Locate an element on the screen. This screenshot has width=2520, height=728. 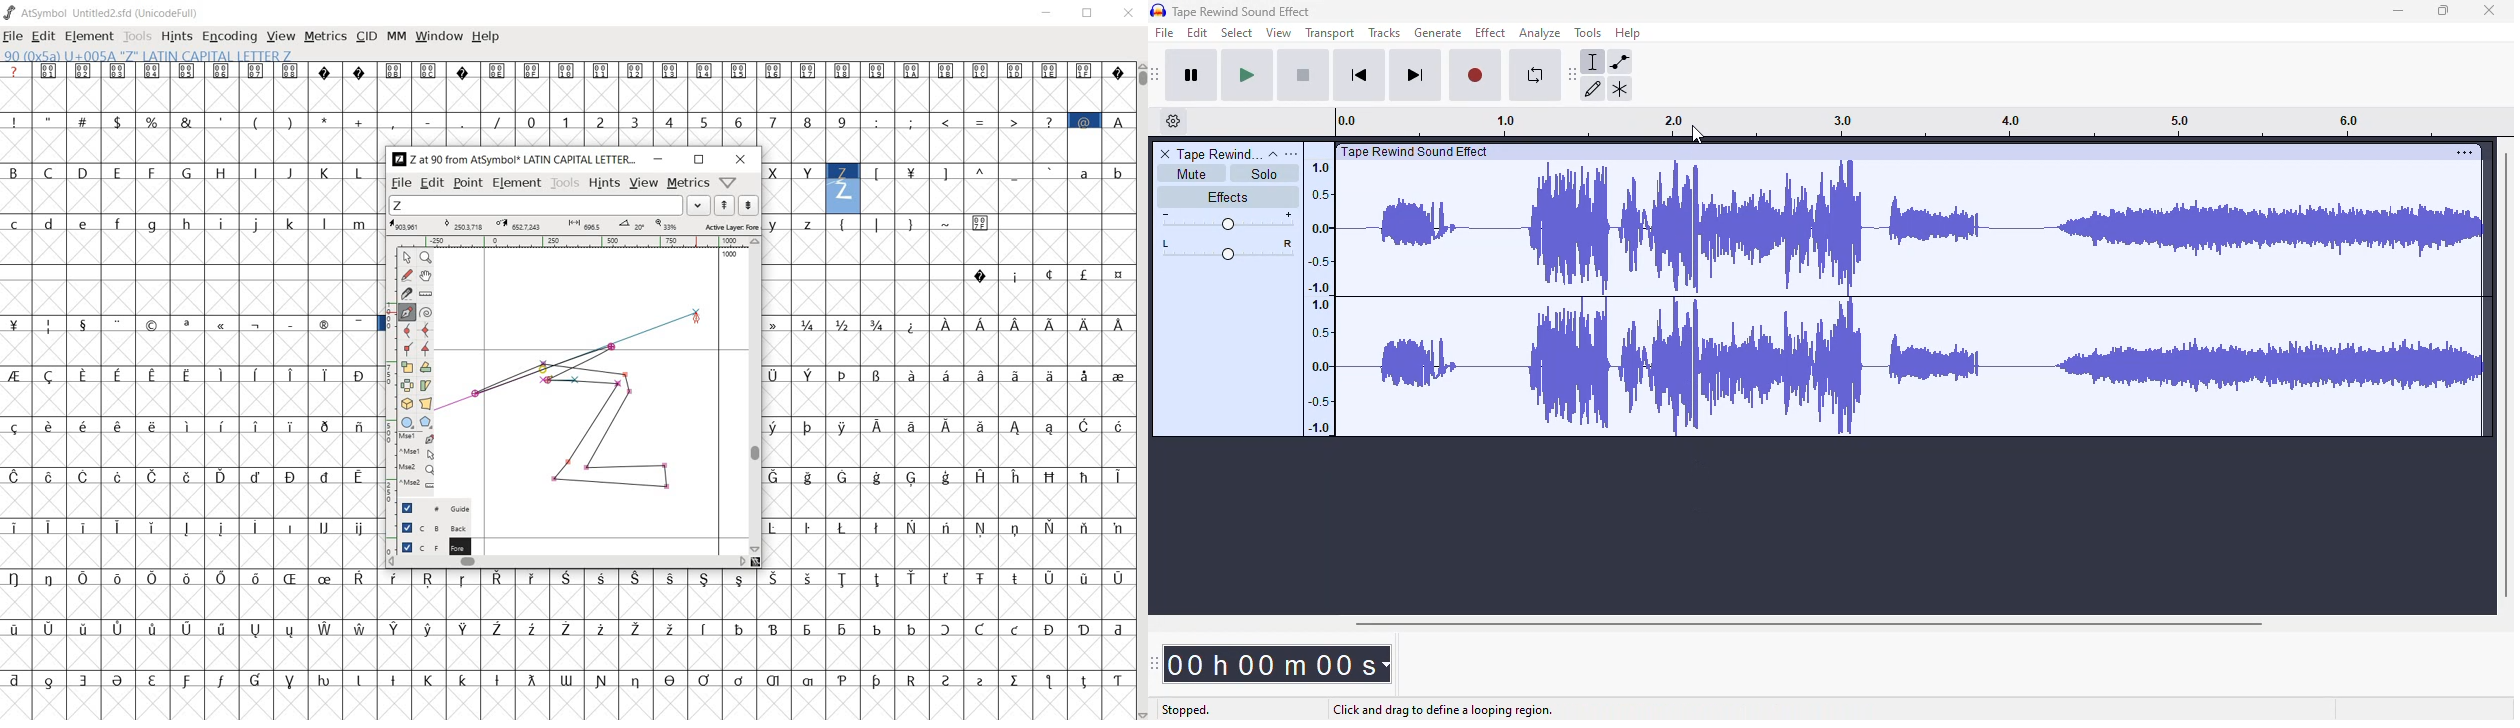
Z at 90 from AtSymbol* LATIN CAPITAL LETTER... is located at coordinates (514, 160).